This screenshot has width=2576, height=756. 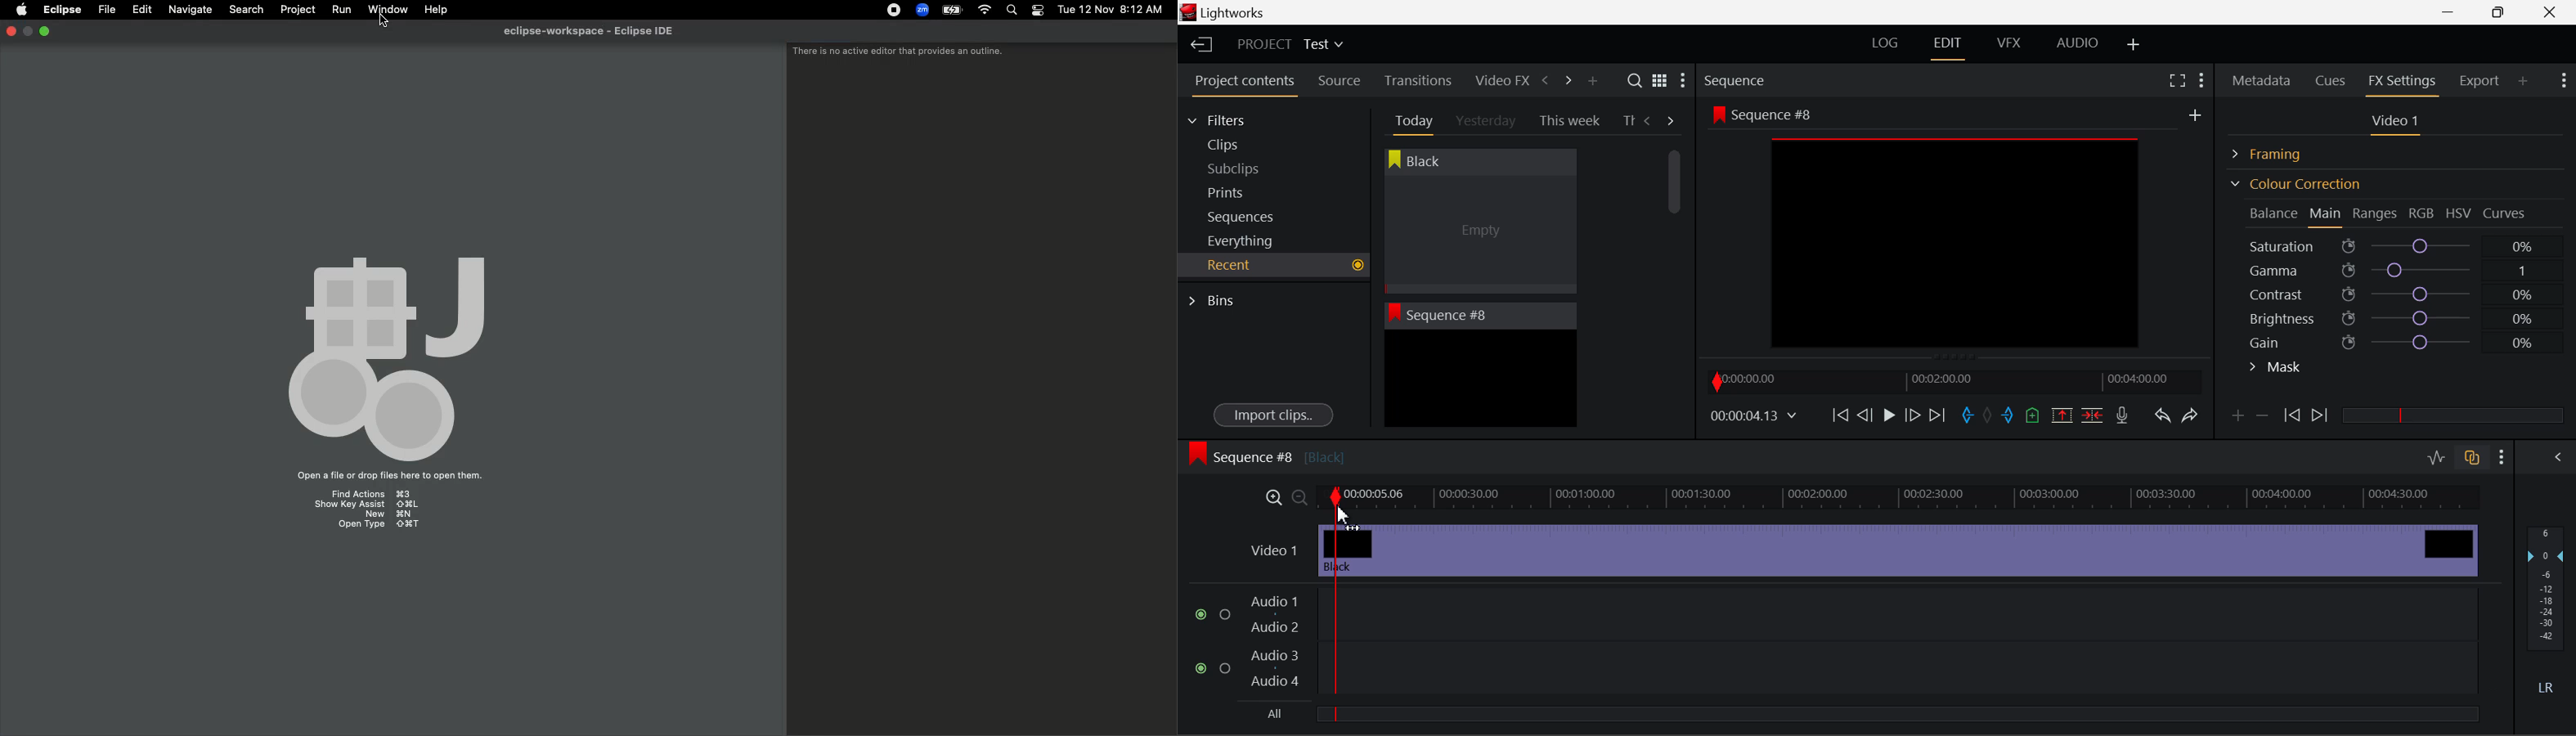 I want to click on Mark In, so click(x=1969, y=416).